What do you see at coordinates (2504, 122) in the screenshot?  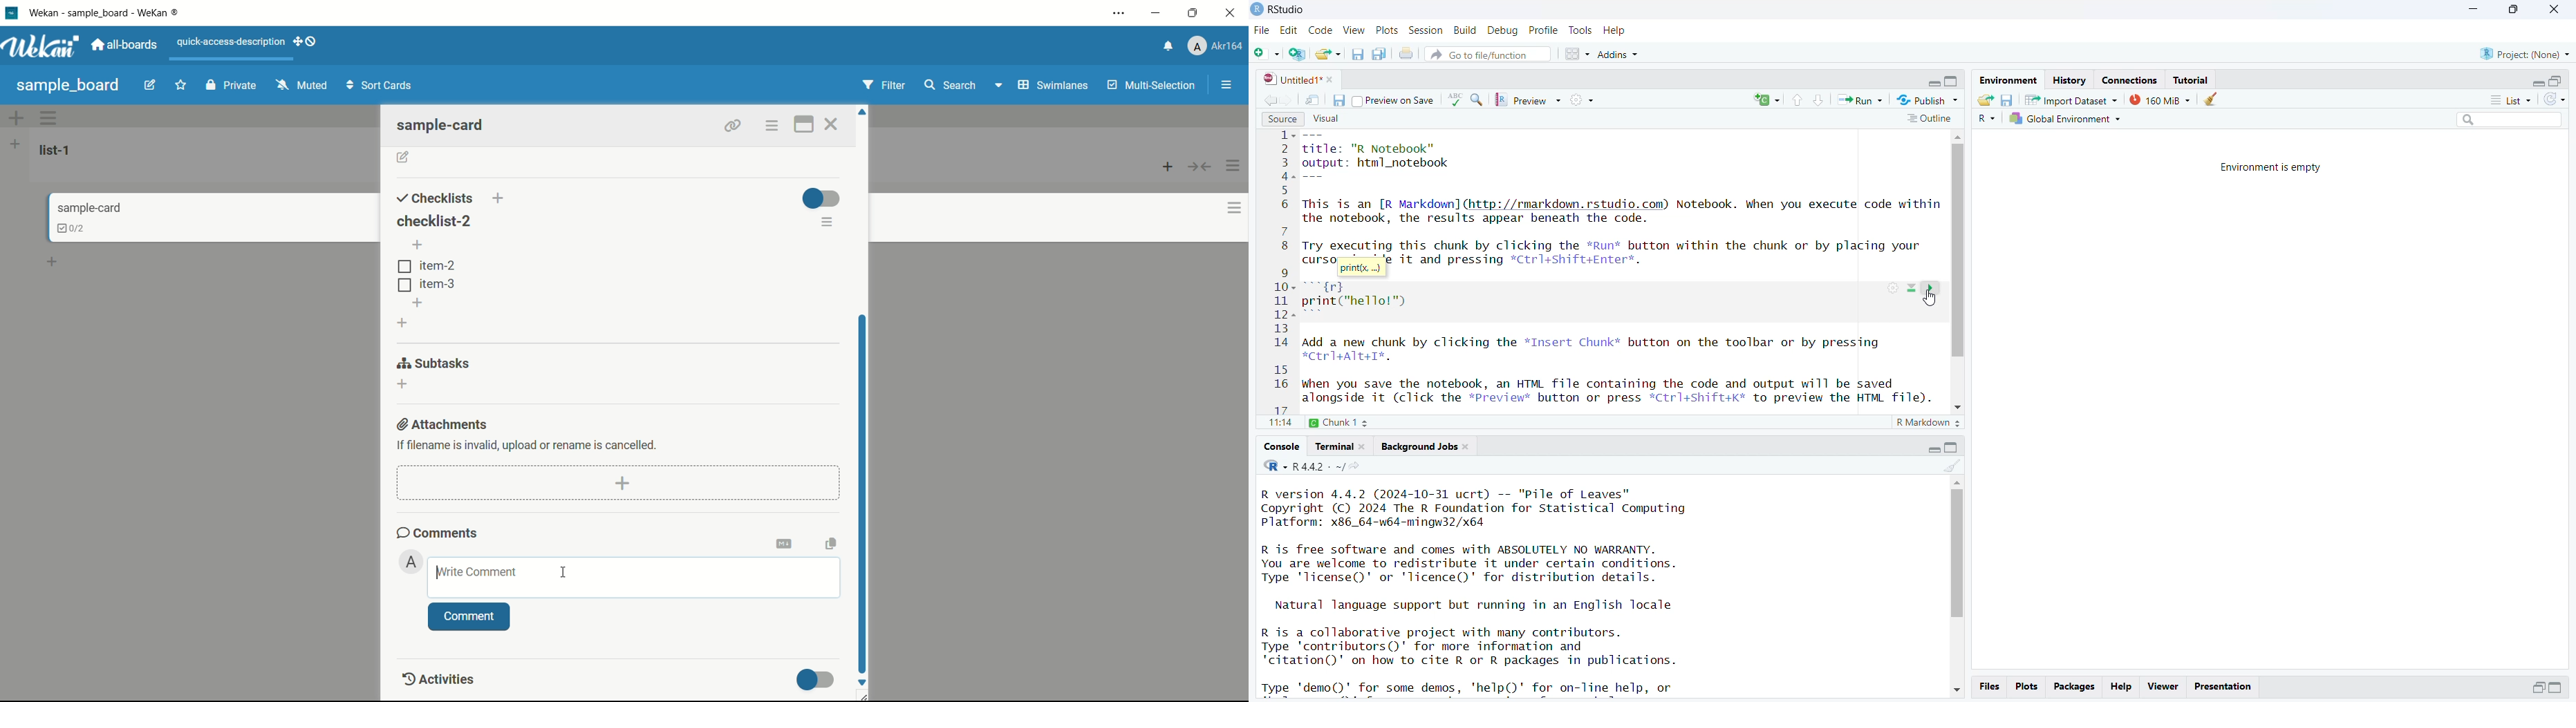 I see `search` at bounding box center [2504, 122].